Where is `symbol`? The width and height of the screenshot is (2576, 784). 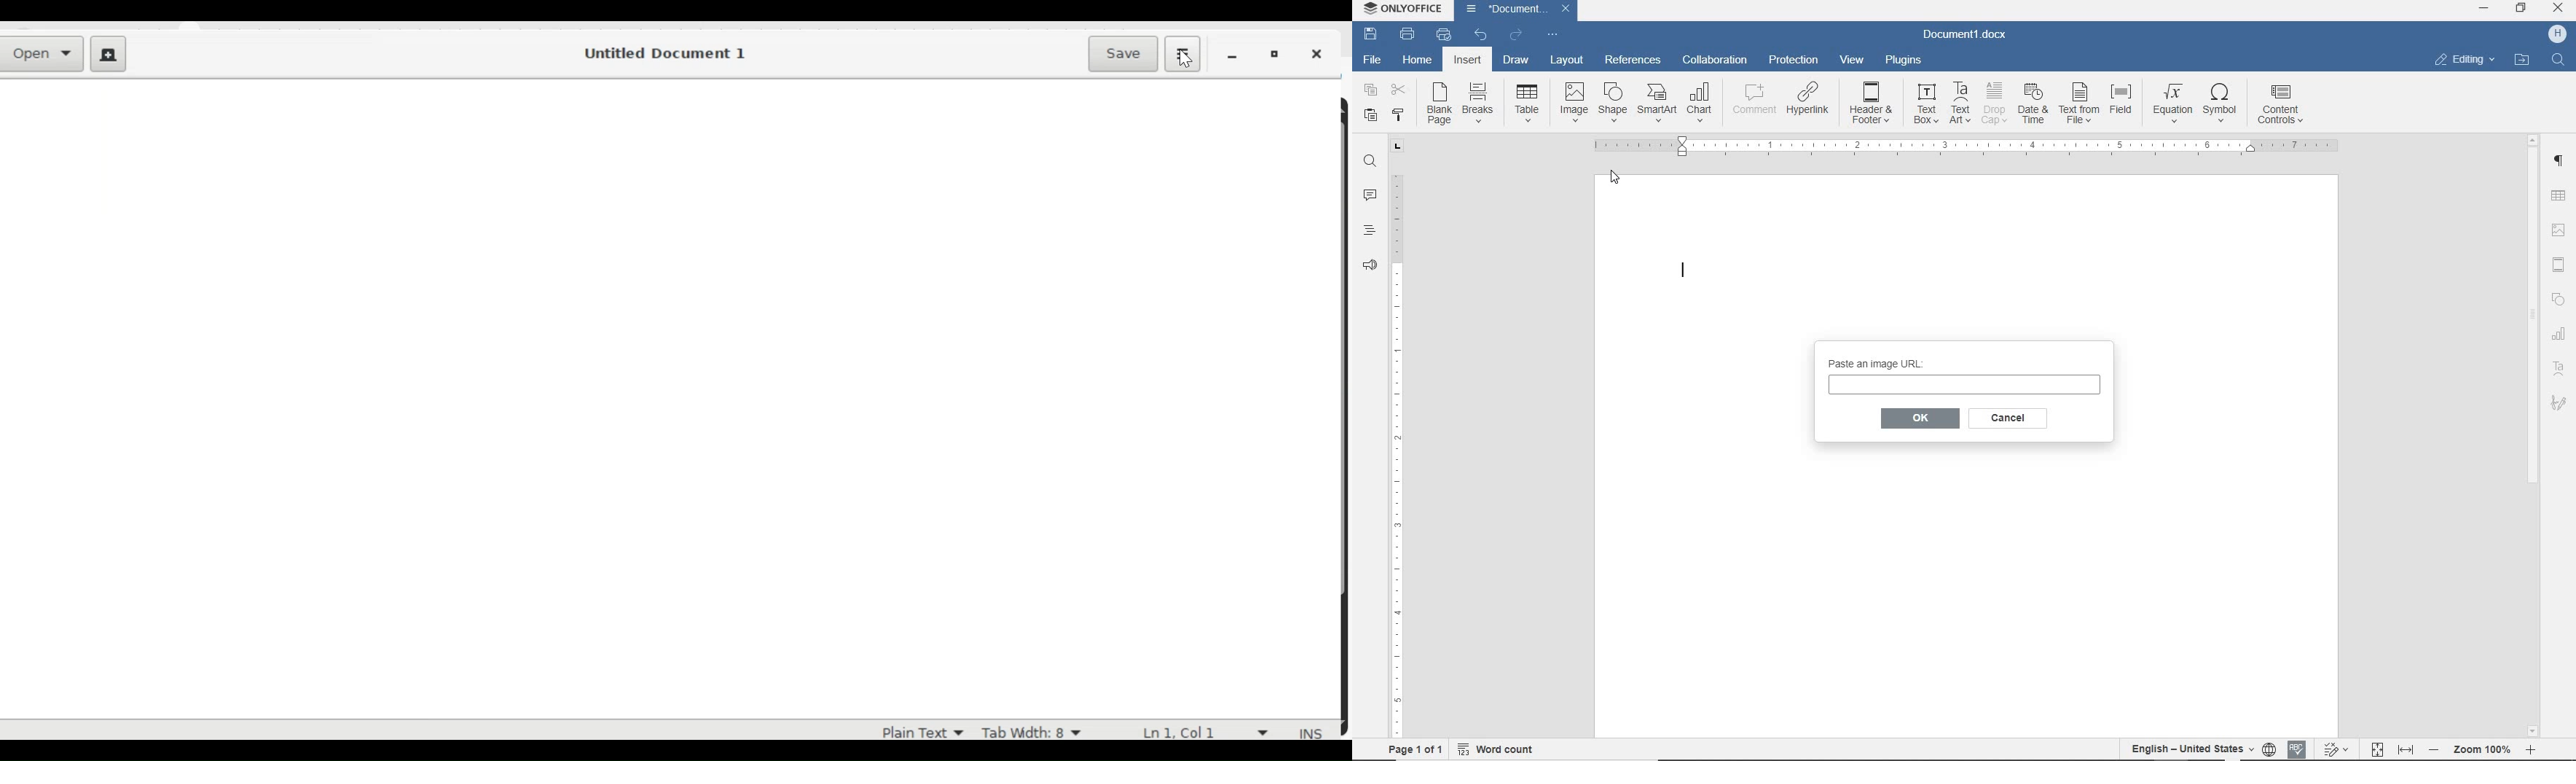 symbol is located at coordinates (2222, 103).